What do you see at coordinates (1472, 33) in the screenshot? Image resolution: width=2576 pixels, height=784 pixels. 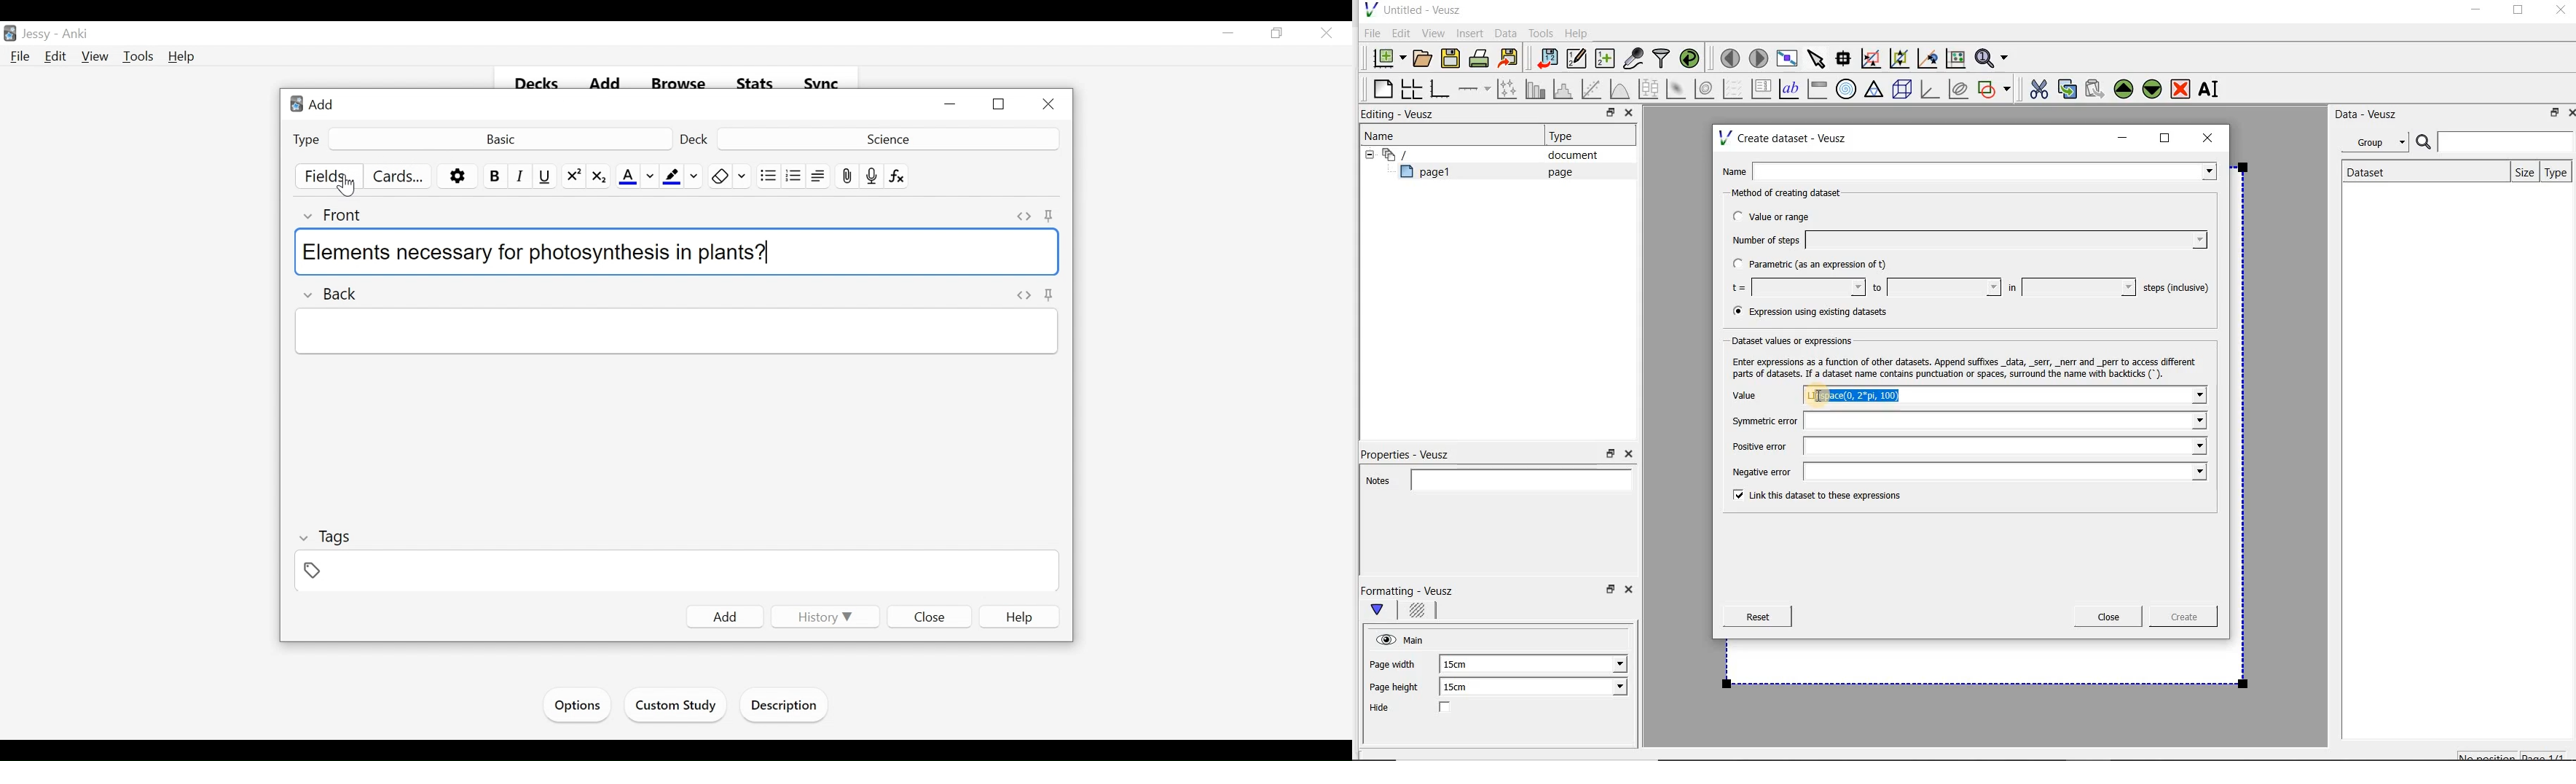 I see `Insert` at bounding box center [1472, 33].